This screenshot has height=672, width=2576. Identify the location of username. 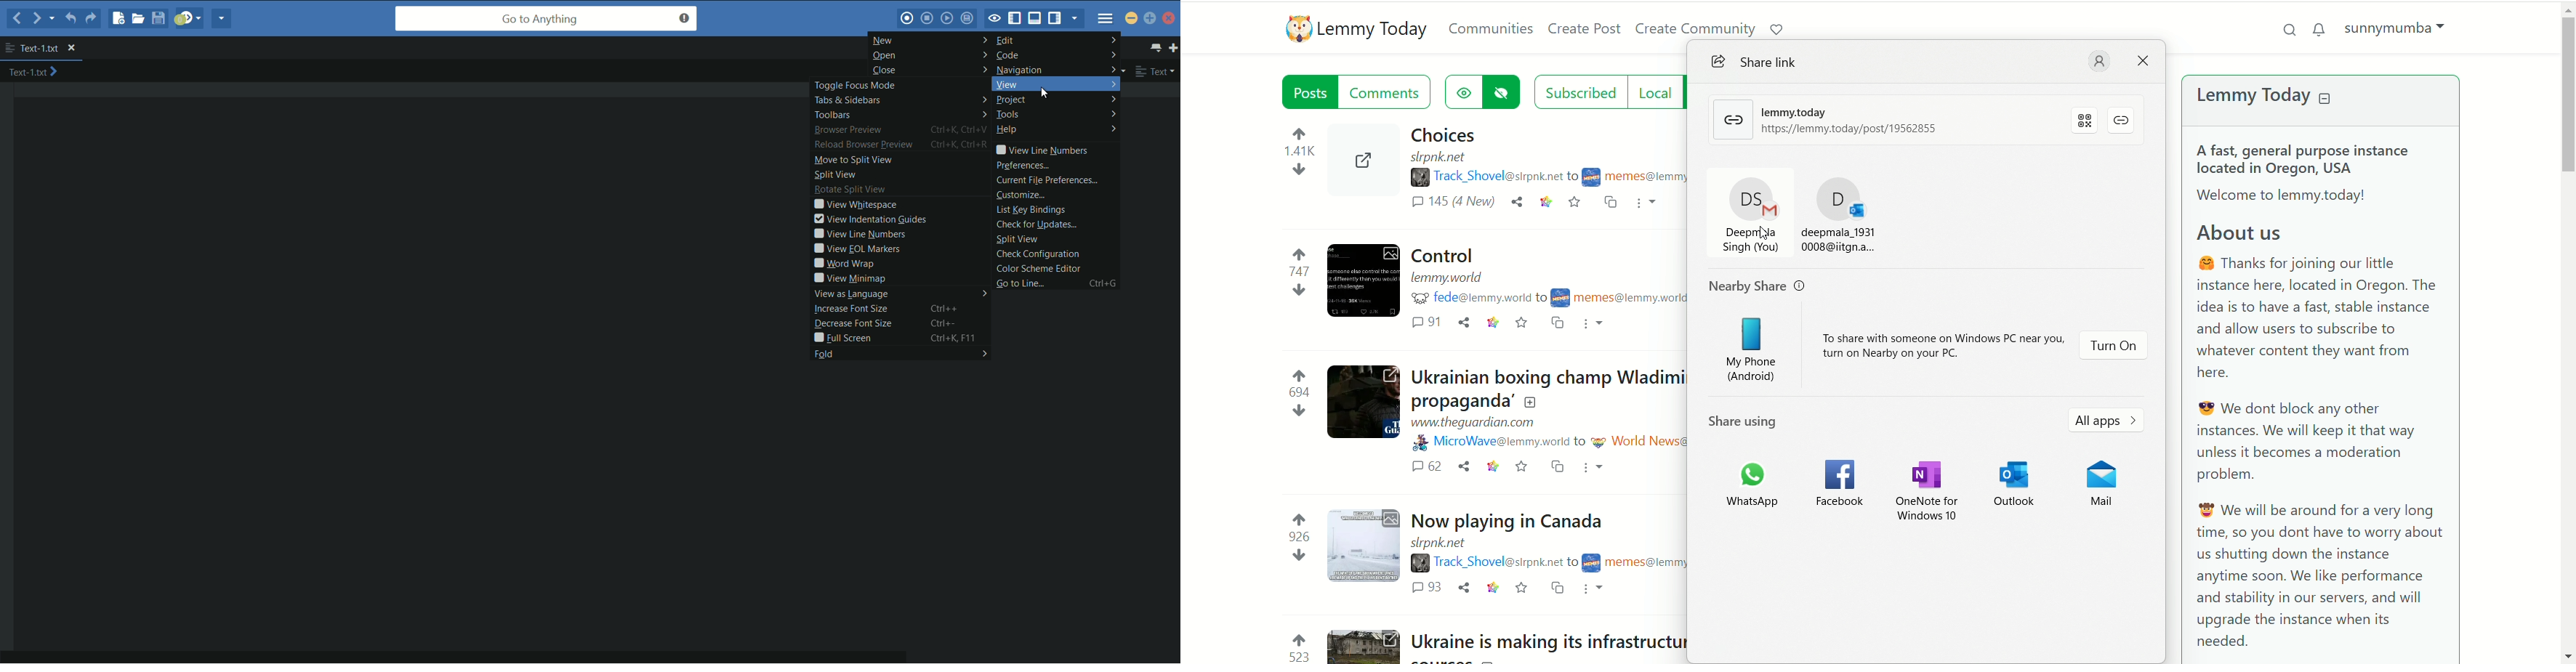
(1481, 177).